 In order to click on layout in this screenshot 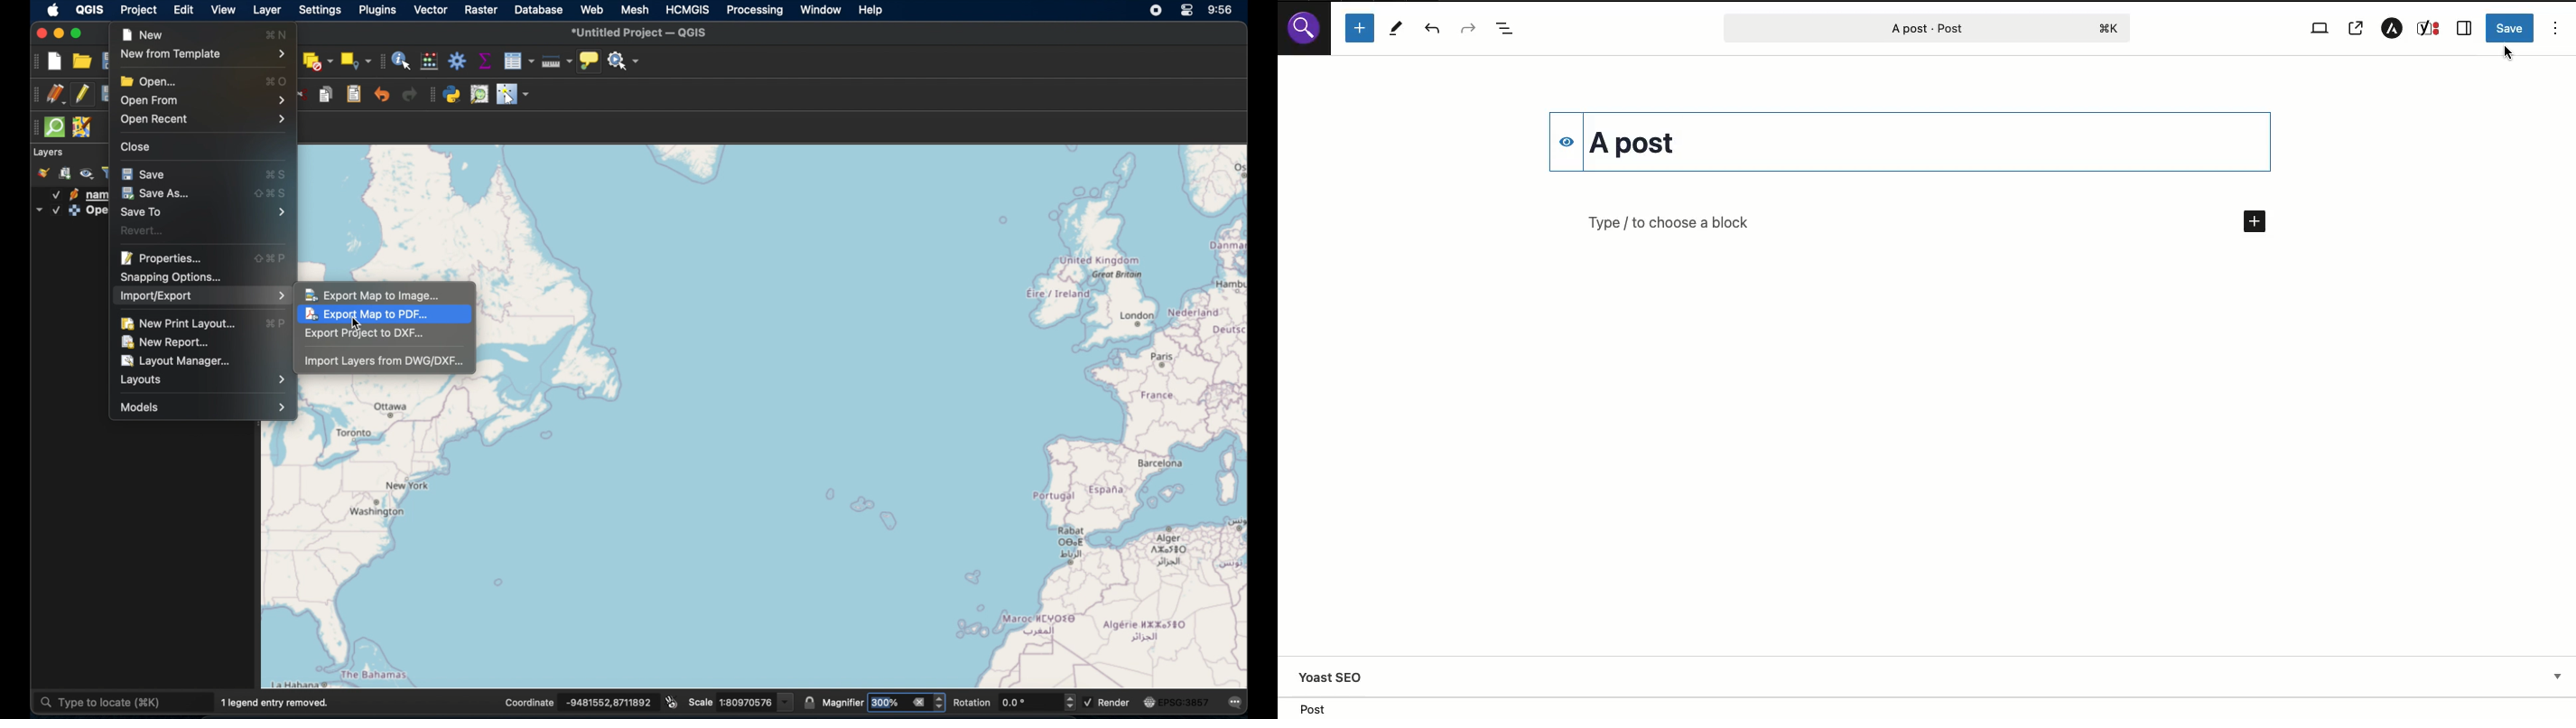, I will do `click(204, 380)`.